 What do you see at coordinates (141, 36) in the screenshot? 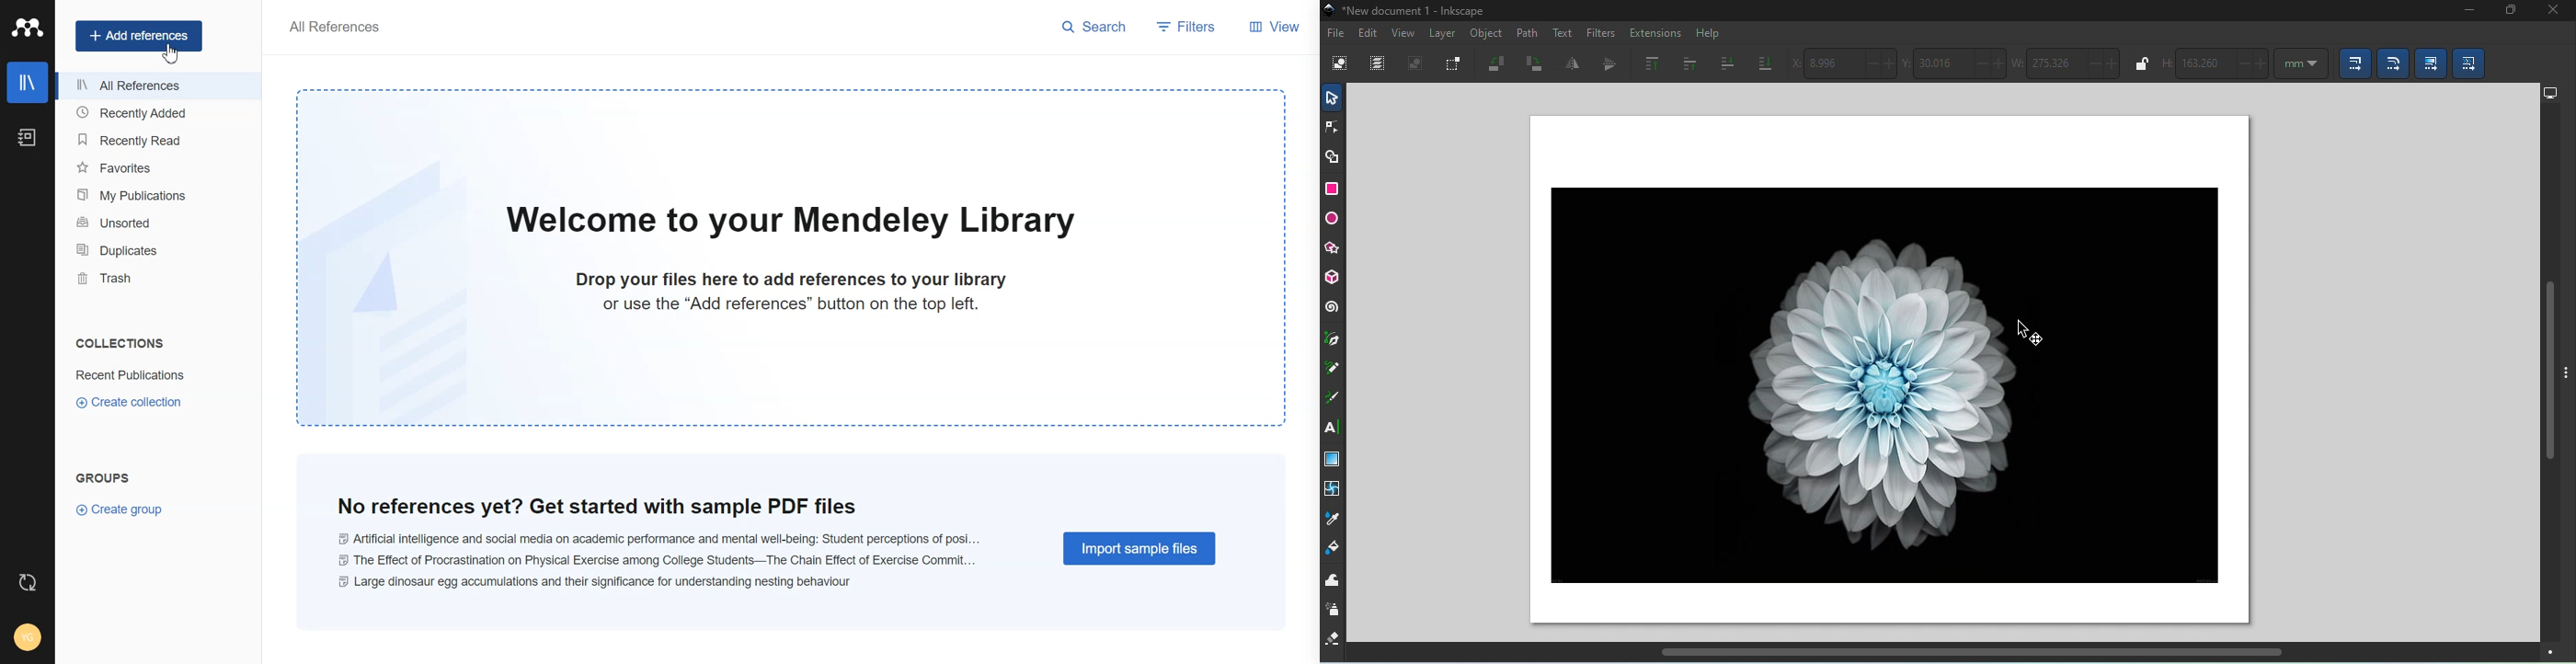
I see `Add references` at bounding box center [141, 36].